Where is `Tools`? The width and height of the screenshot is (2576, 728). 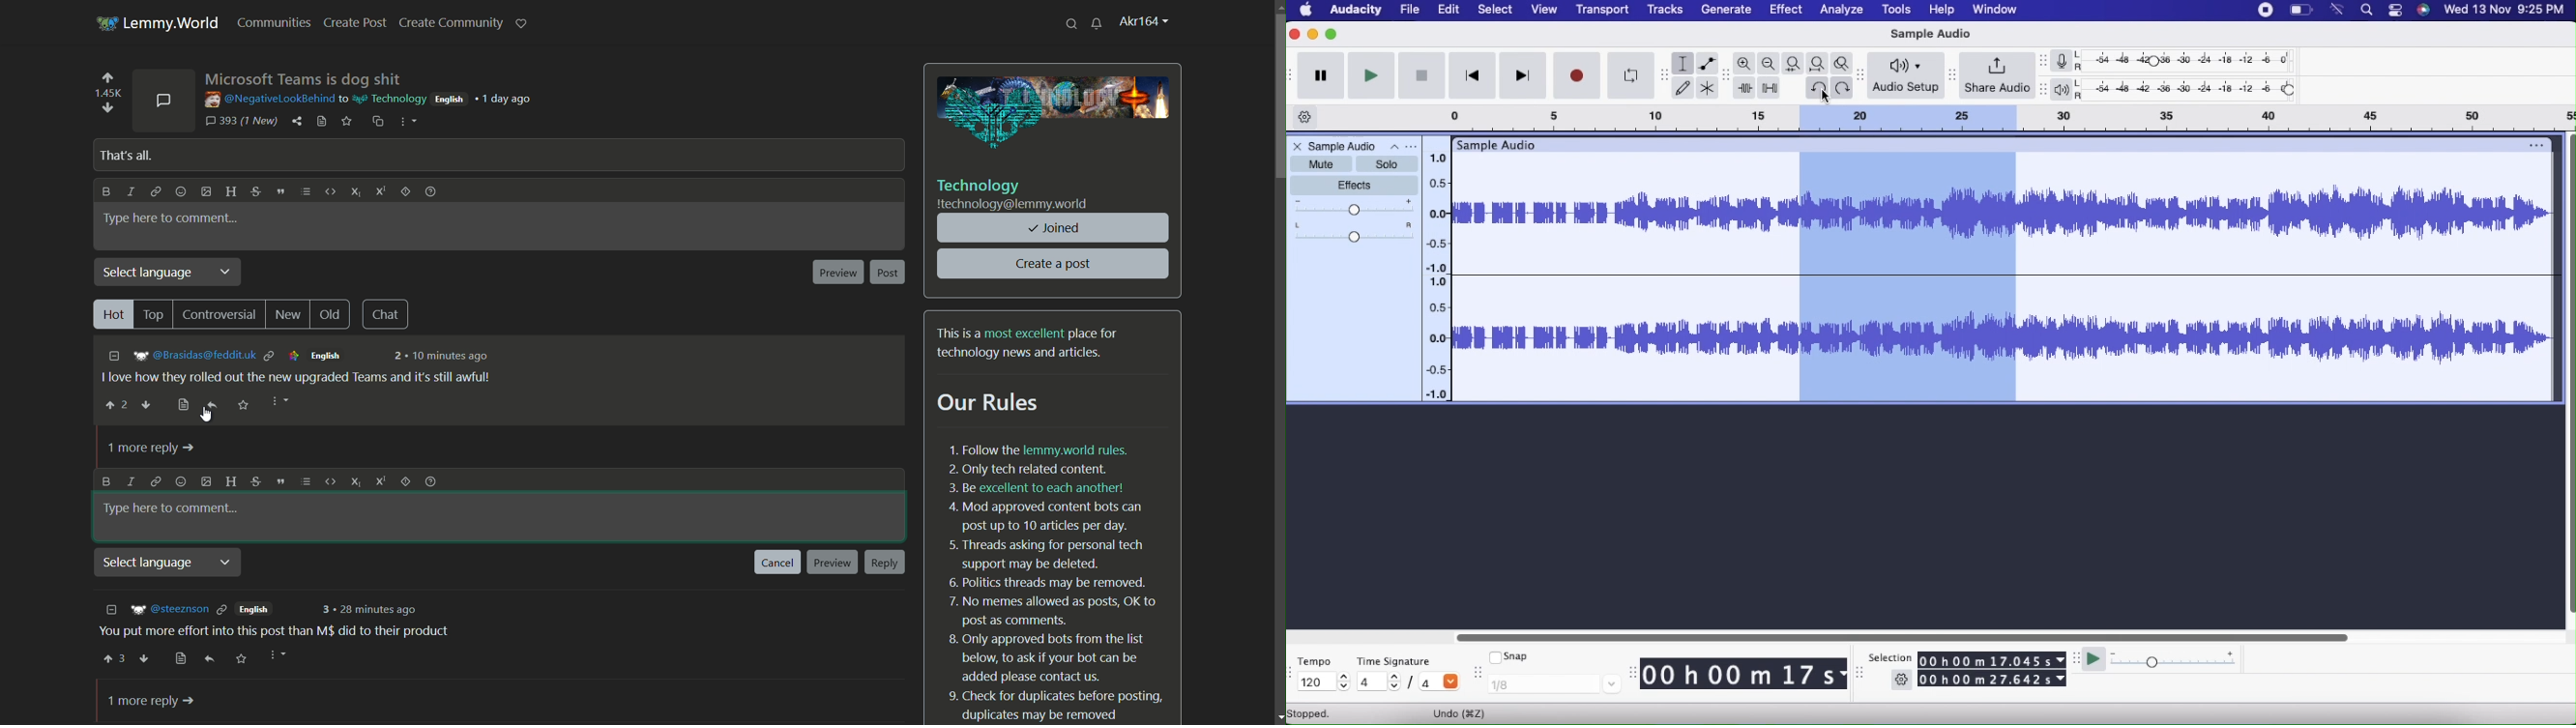 Tools is located at coordinates (1897, 12).